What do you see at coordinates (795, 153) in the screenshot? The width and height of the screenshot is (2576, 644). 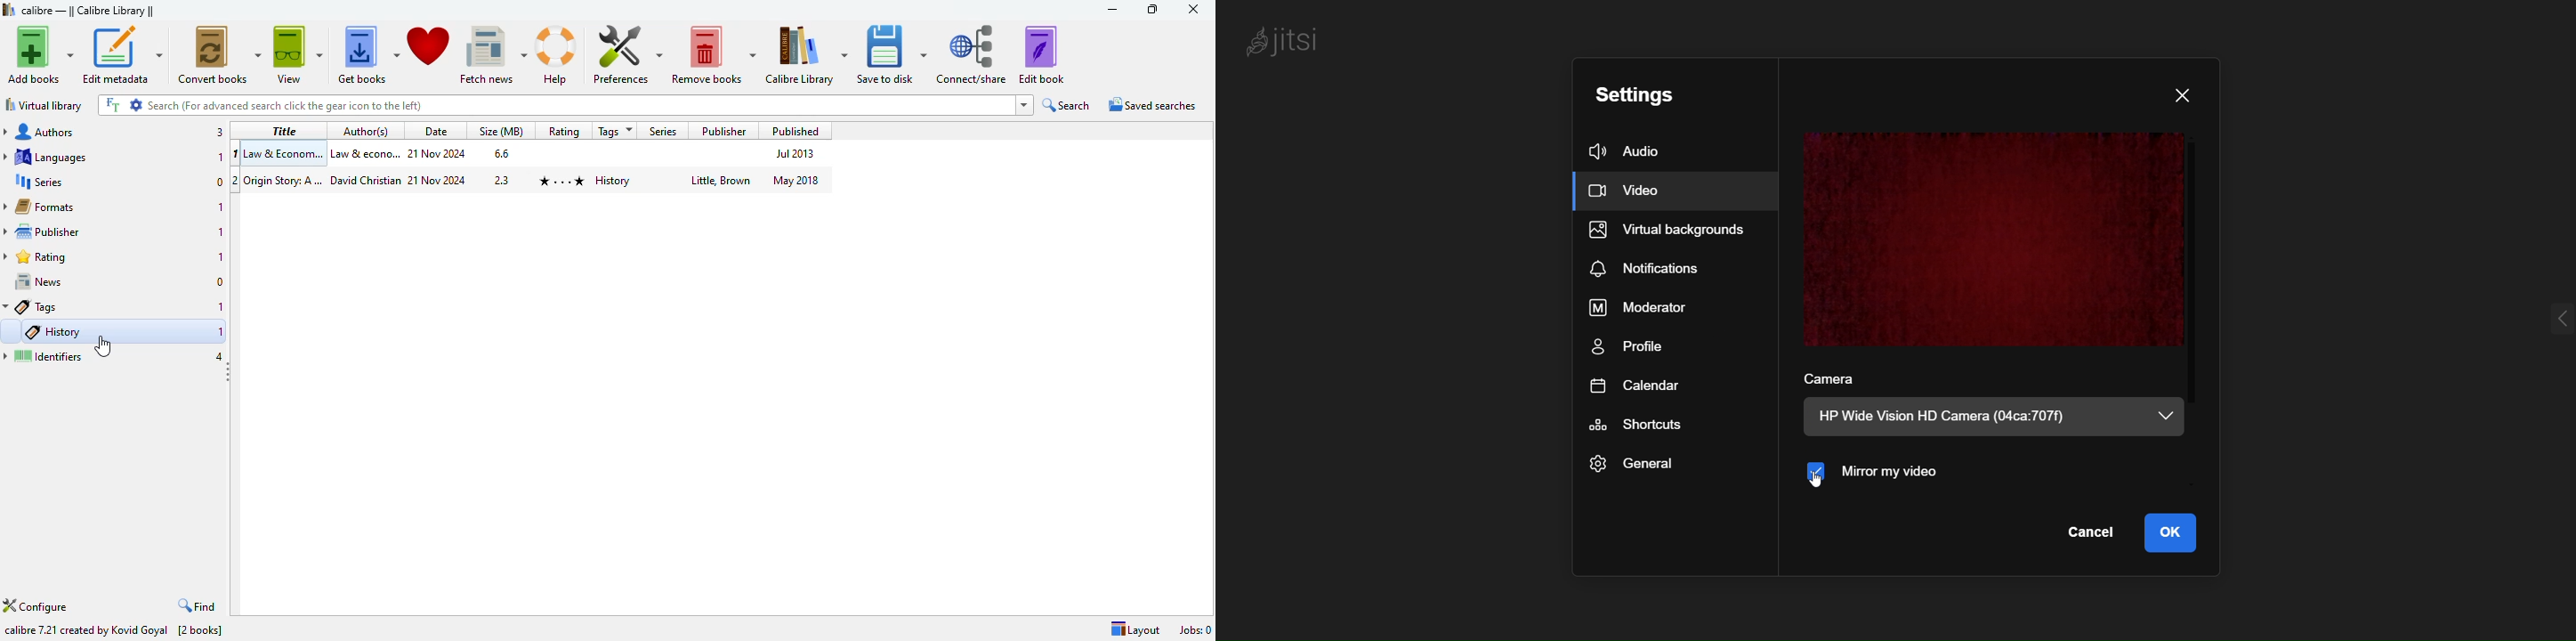 I see `jul 2013` at bounding box center [795, 153].